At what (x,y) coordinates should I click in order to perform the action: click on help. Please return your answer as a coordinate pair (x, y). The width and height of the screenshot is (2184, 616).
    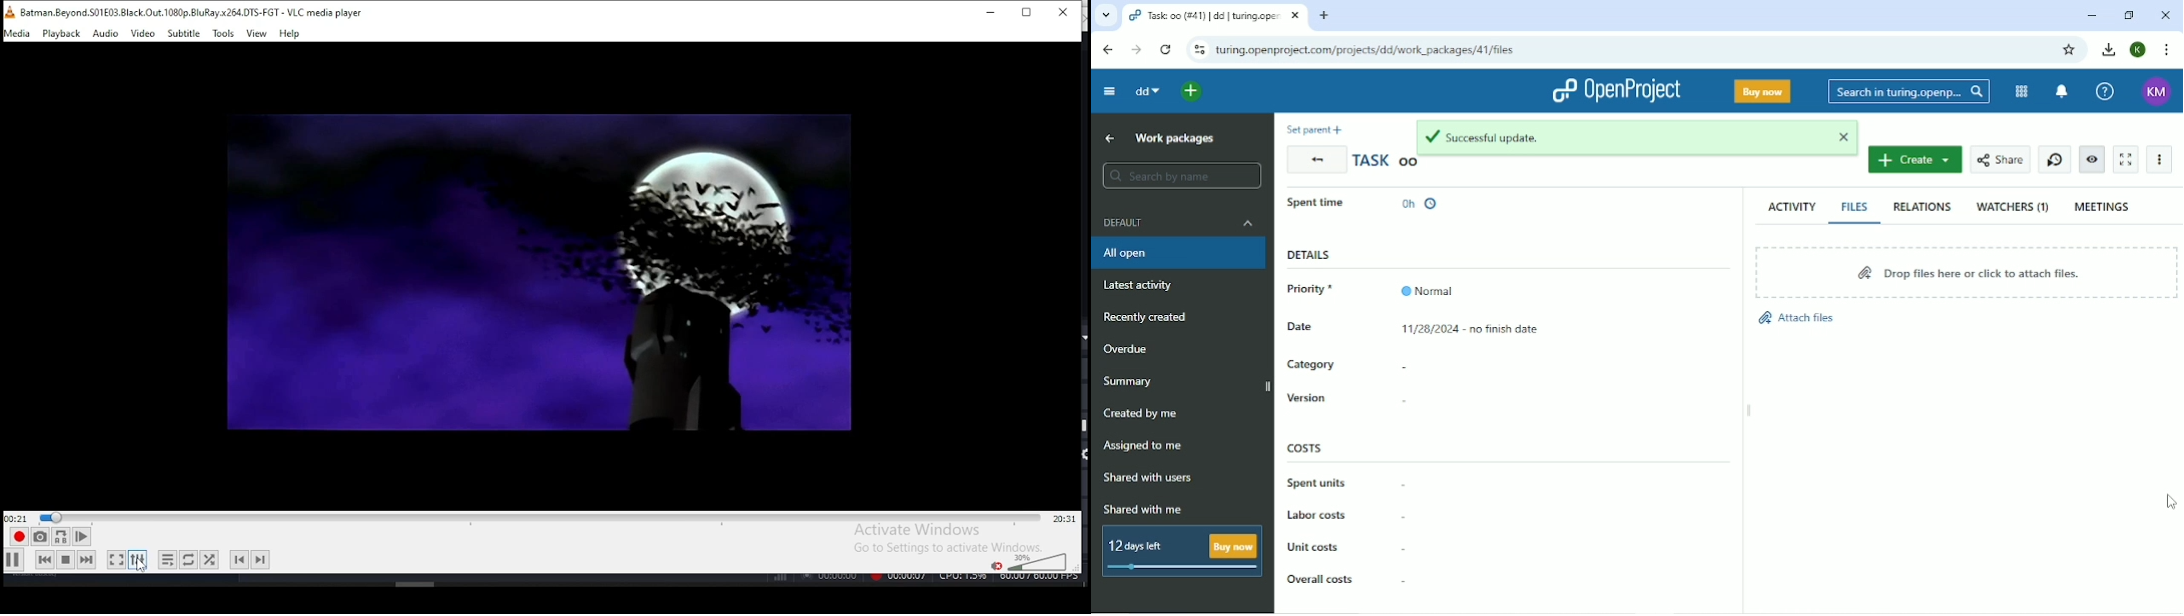
    Looking at the image, I should click on (289, 33).